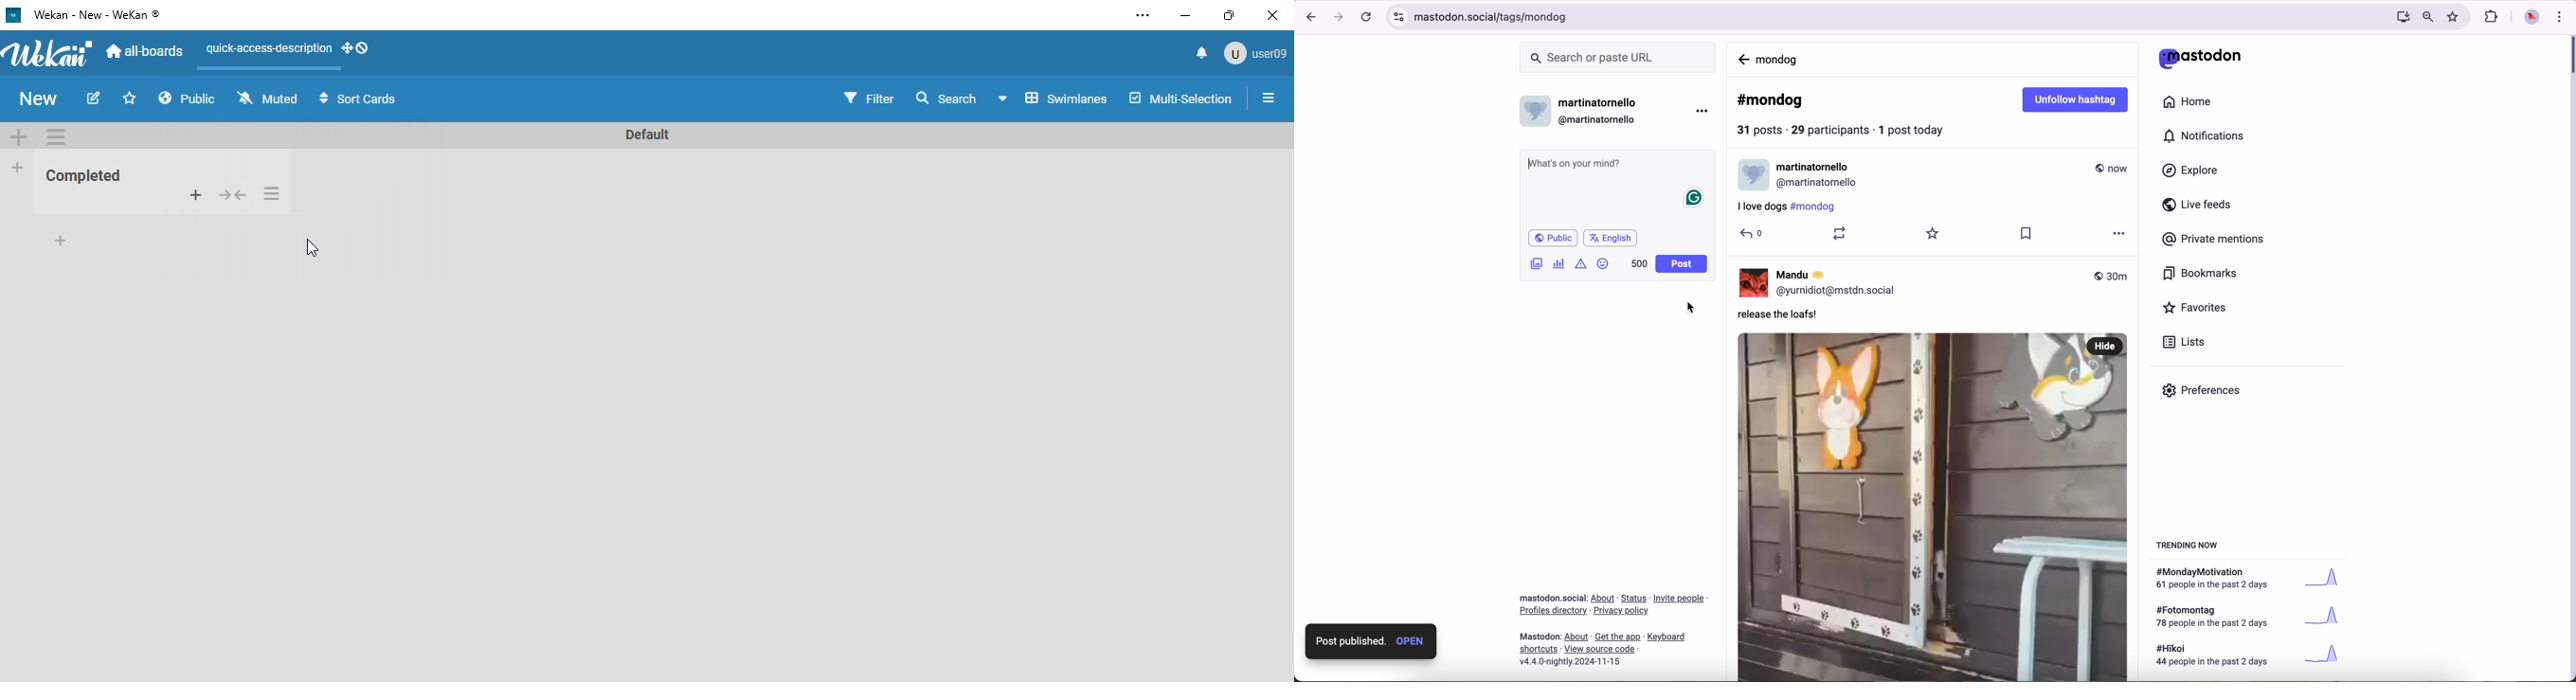  What do you see at coordinates (1682, 264) in the screenshot?
I see `post button` at bounding box center [1682, 264].